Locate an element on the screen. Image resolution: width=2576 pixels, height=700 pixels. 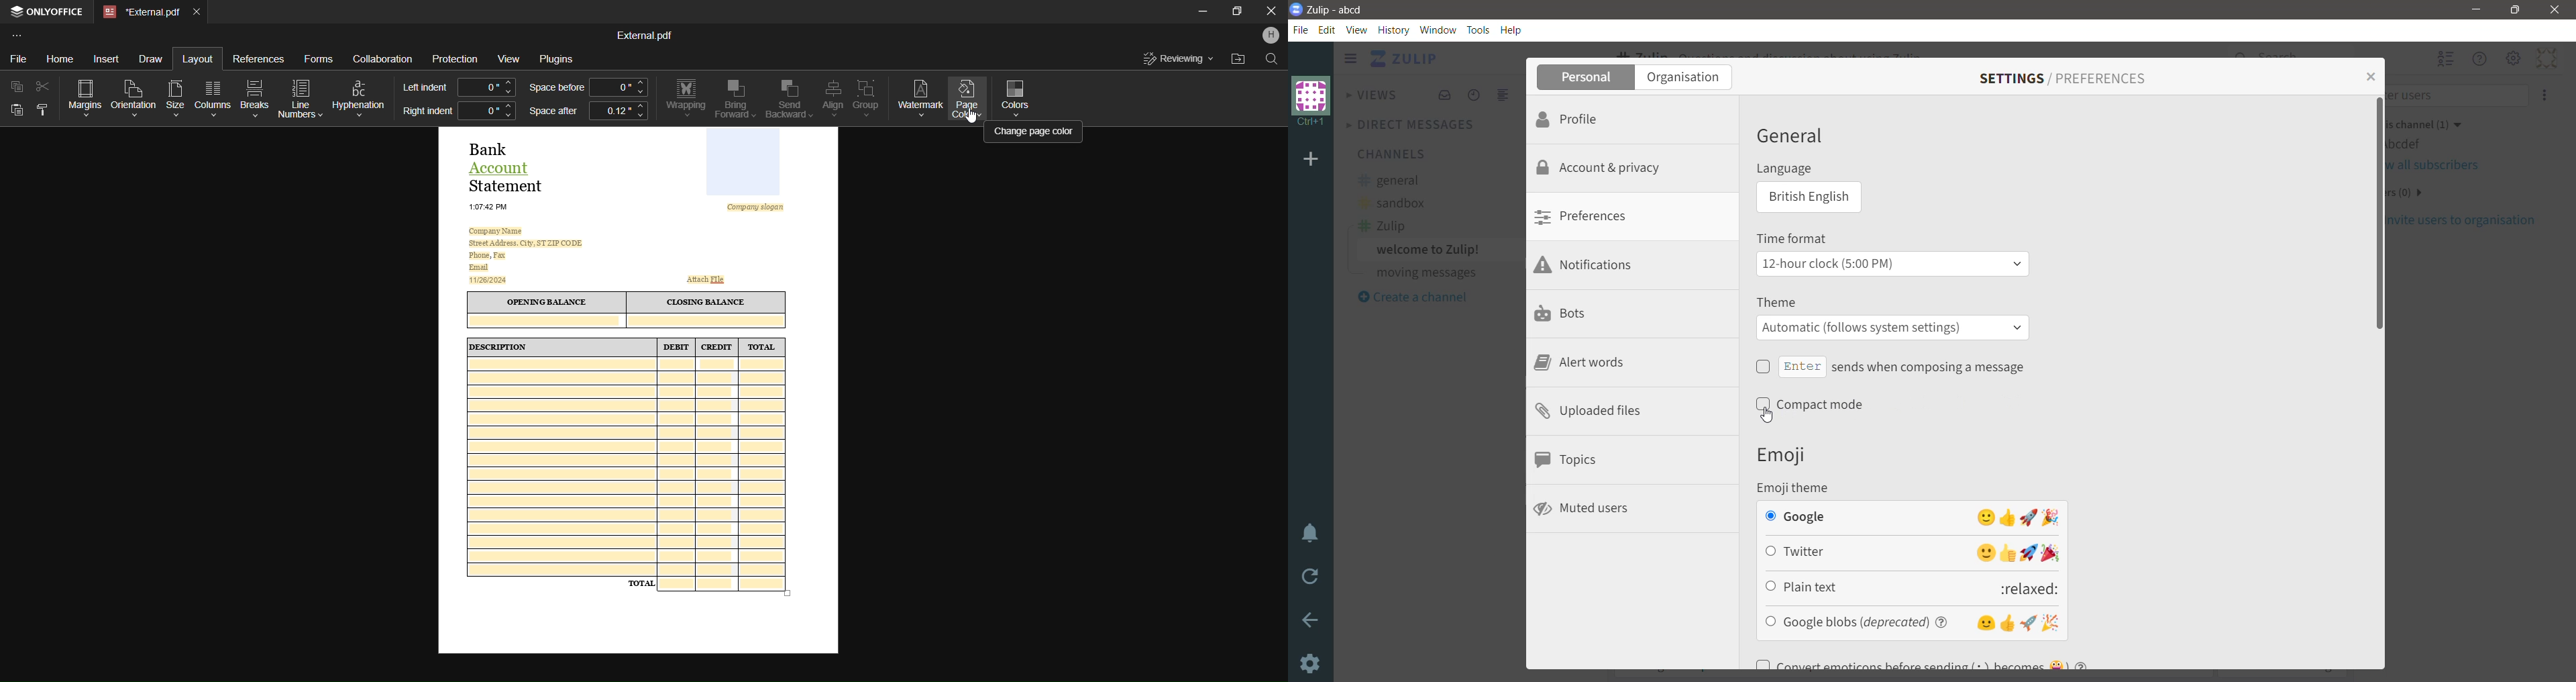
Combined feed is located at coordinates (1504, 95).